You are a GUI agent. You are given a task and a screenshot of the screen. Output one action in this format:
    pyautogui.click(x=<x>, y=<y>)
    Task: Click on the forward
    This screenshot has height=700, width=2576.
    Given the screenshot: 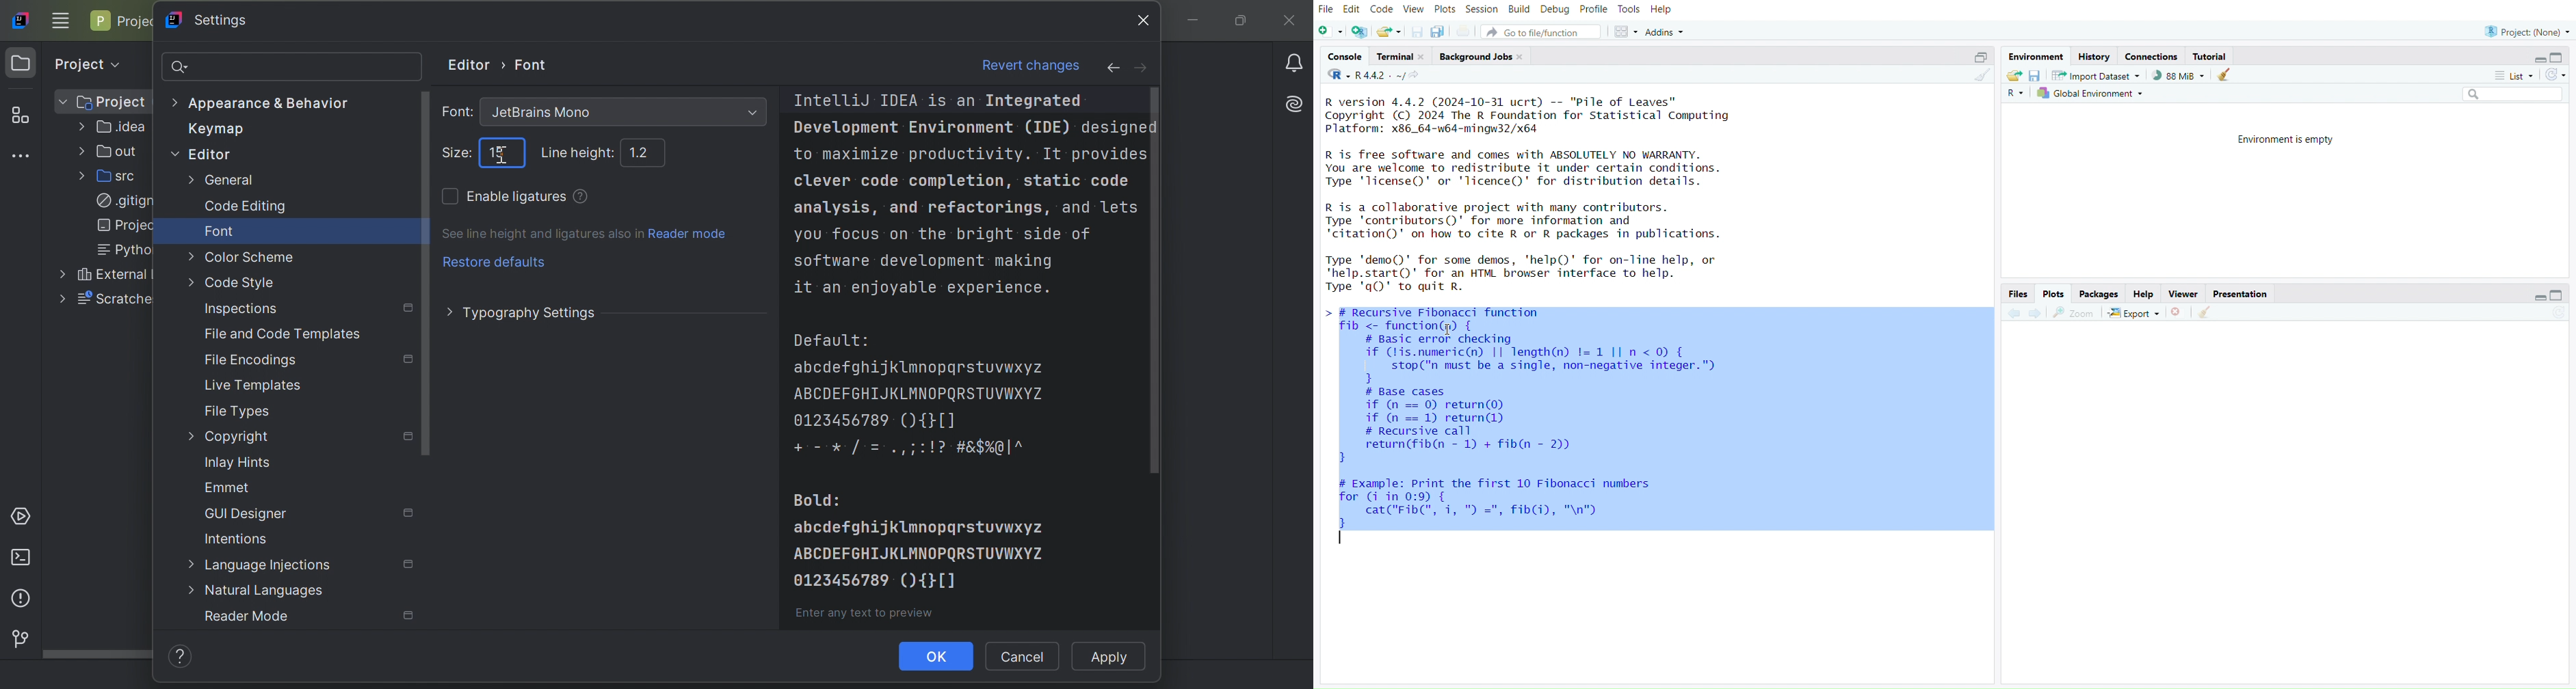 What is the action you would take?
    pyautogui.click(x=2040, y=314)
    